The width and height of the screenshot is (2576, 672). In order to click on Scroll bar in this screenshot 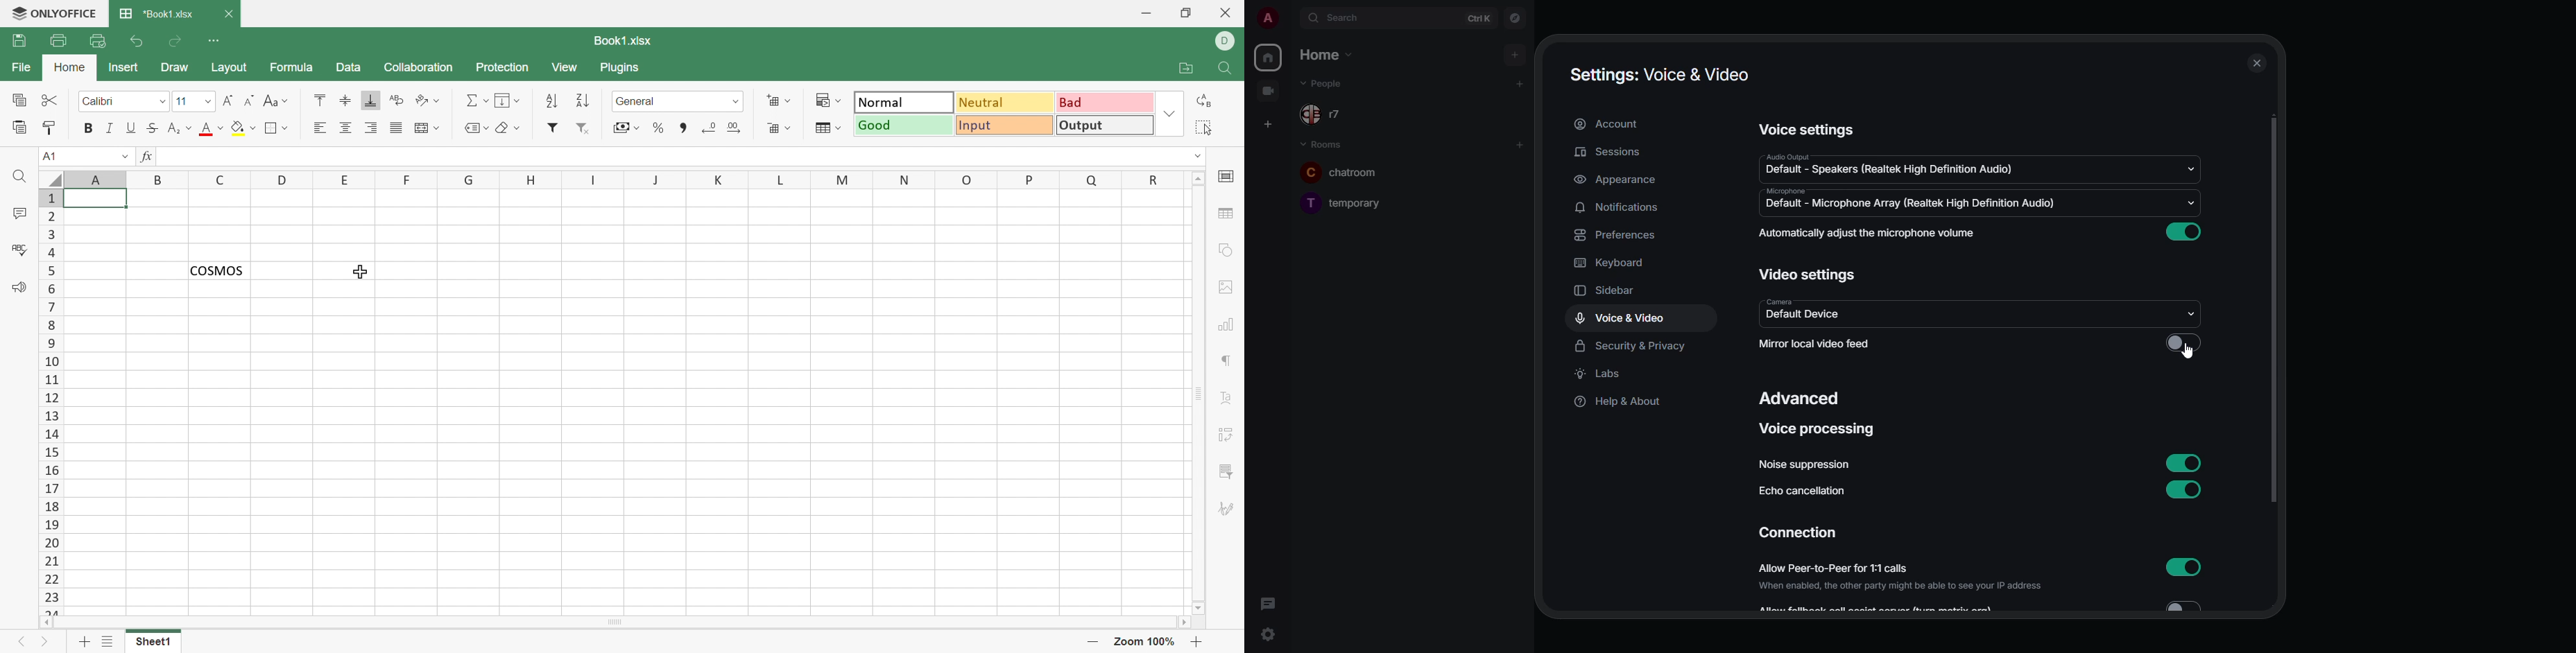, I will do `click(614, 623)`.